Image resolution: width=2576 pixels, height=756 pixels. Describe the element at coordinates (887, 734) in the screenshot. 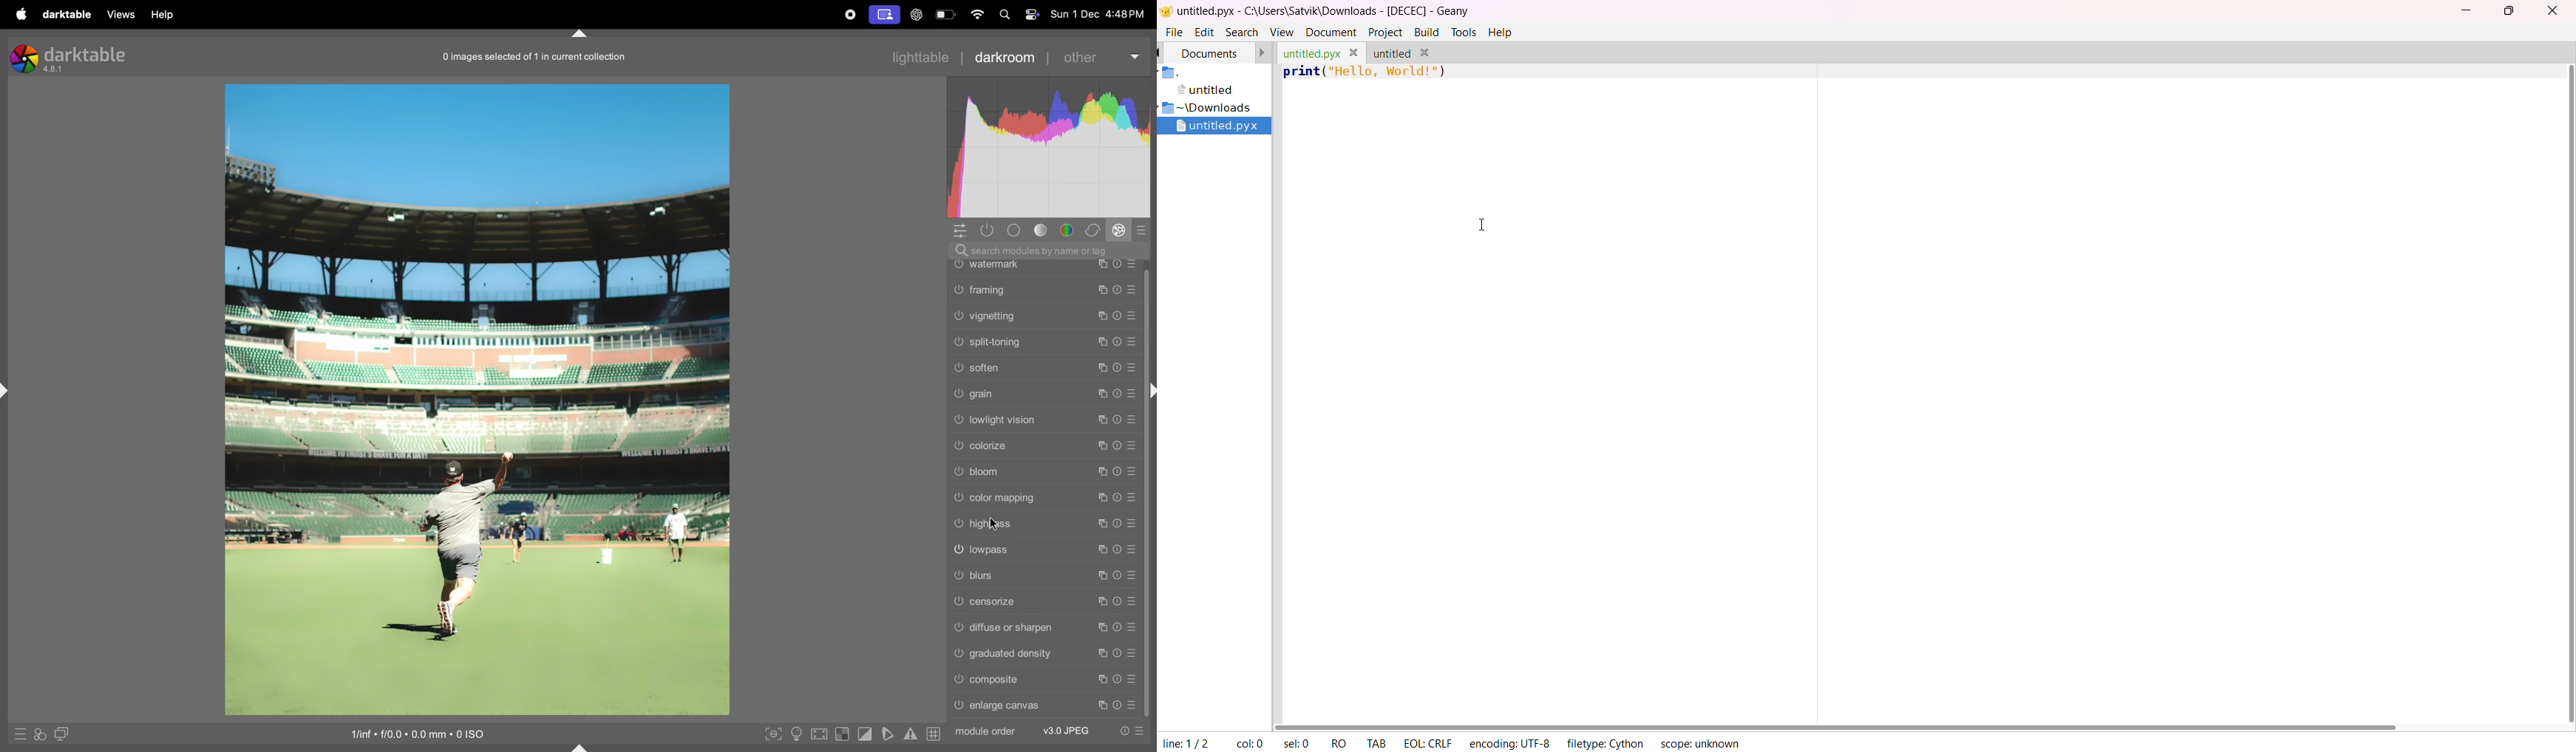

I see `toggle softproffing` at that location.